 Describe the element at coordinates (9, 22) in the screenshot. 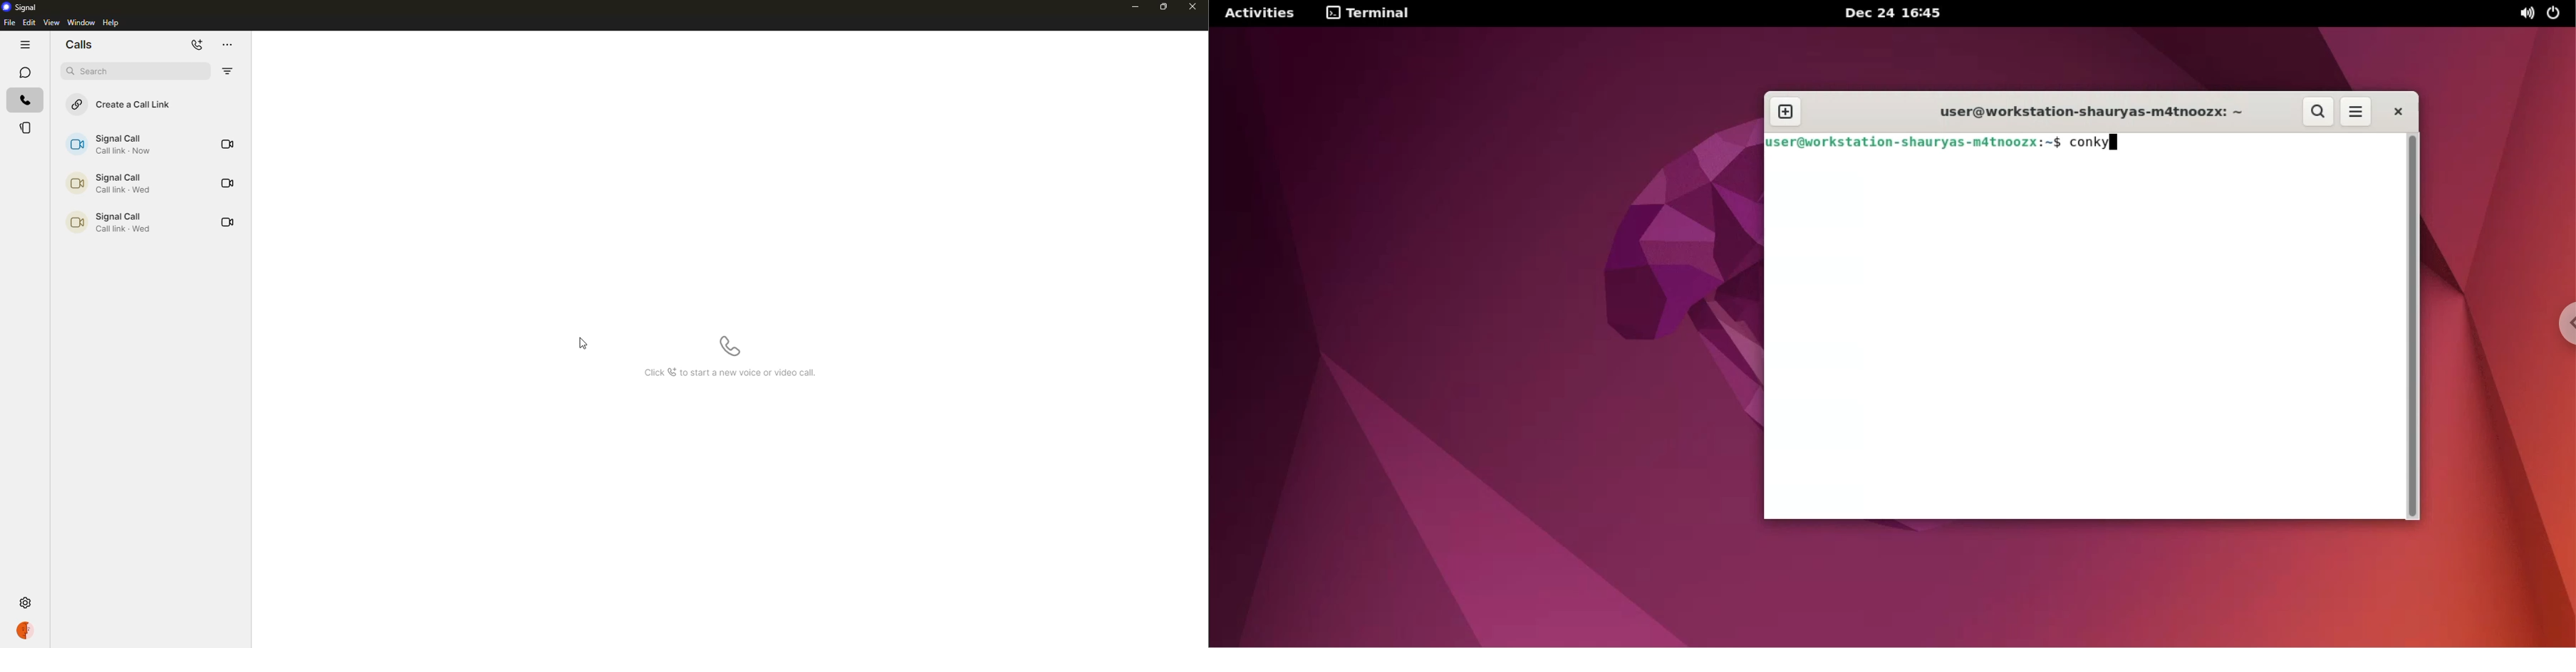

I see `file` at that location.